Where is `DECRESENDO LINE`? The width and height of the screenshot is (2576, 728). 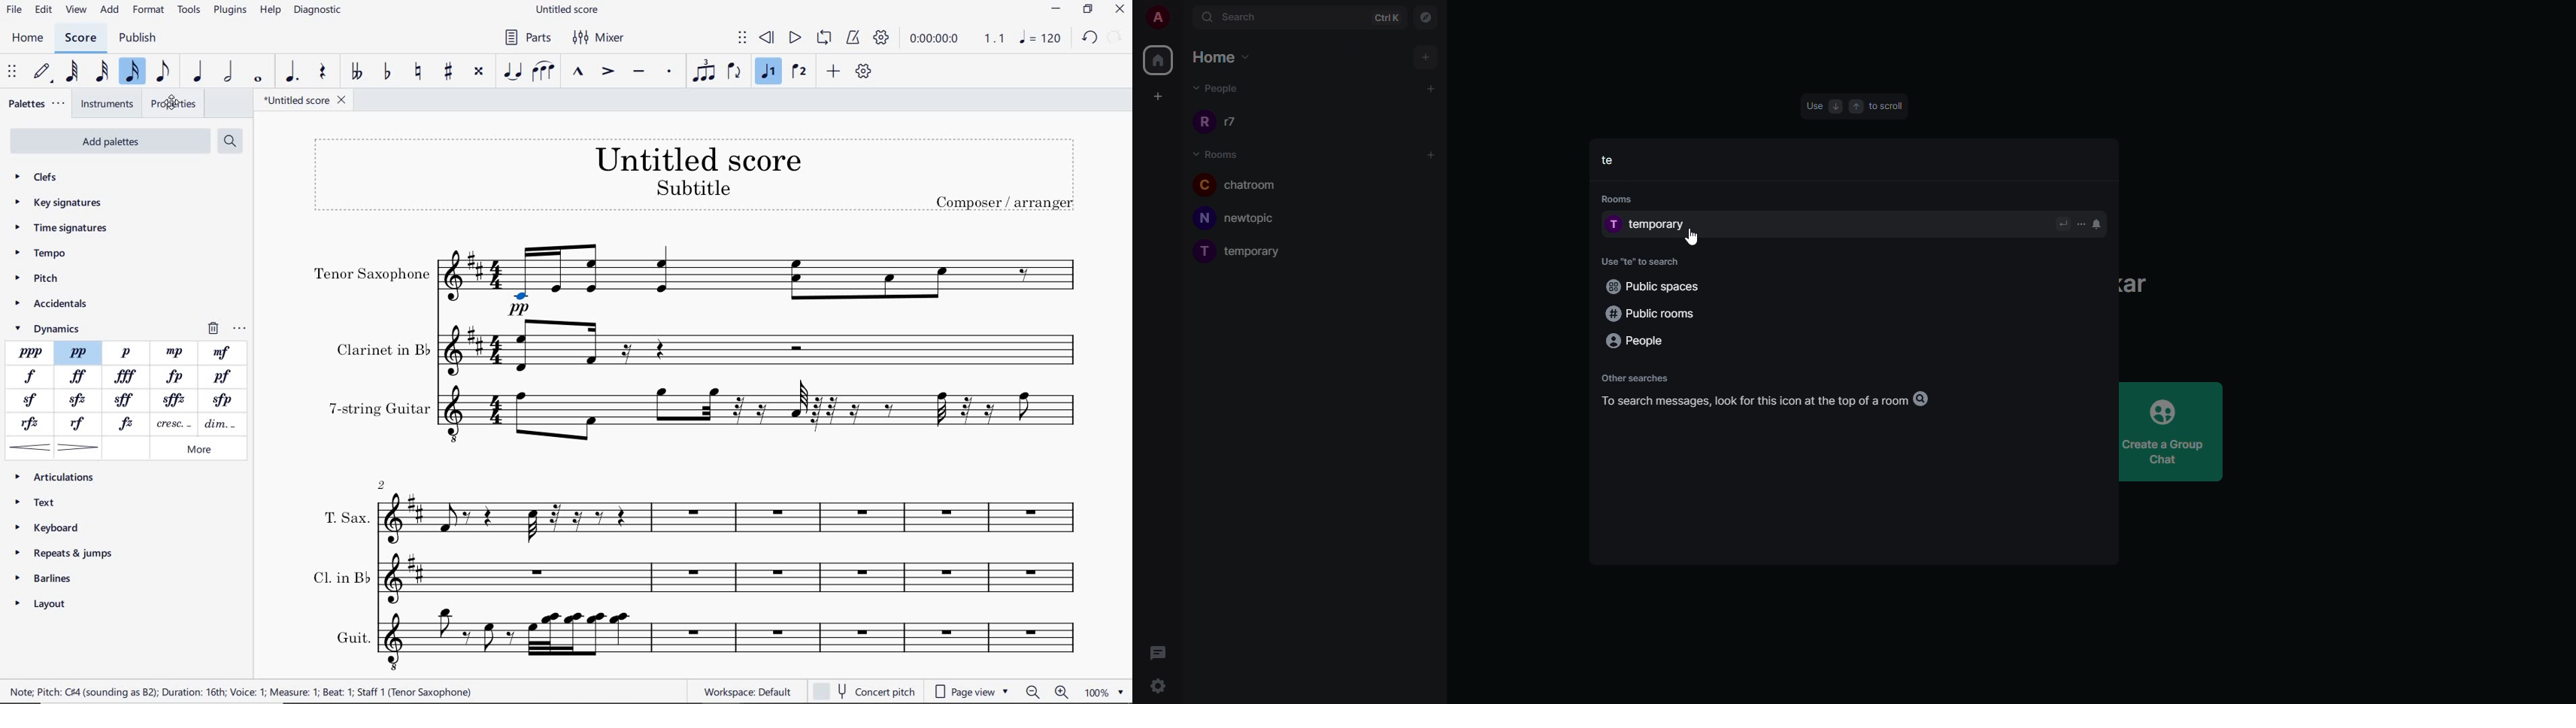
DECRESENDO LINE is located at coordinates (221, 424).